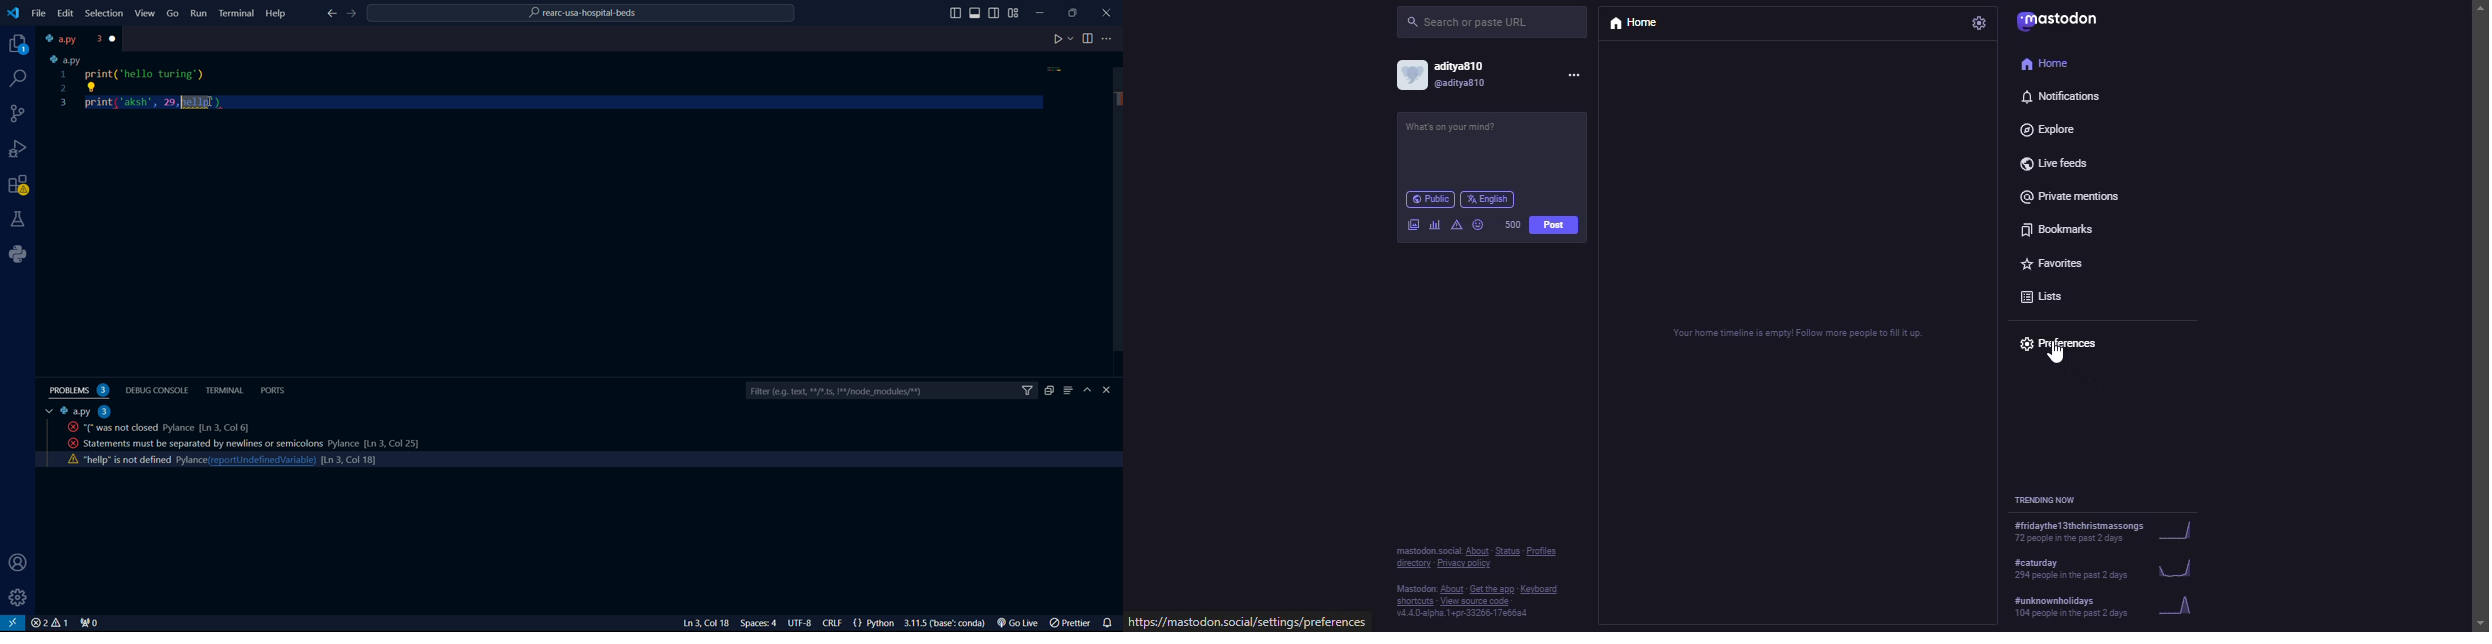 The width and height of the screenshot is (2492, 644). I want to click on bookmarks, so click(2062, 232).